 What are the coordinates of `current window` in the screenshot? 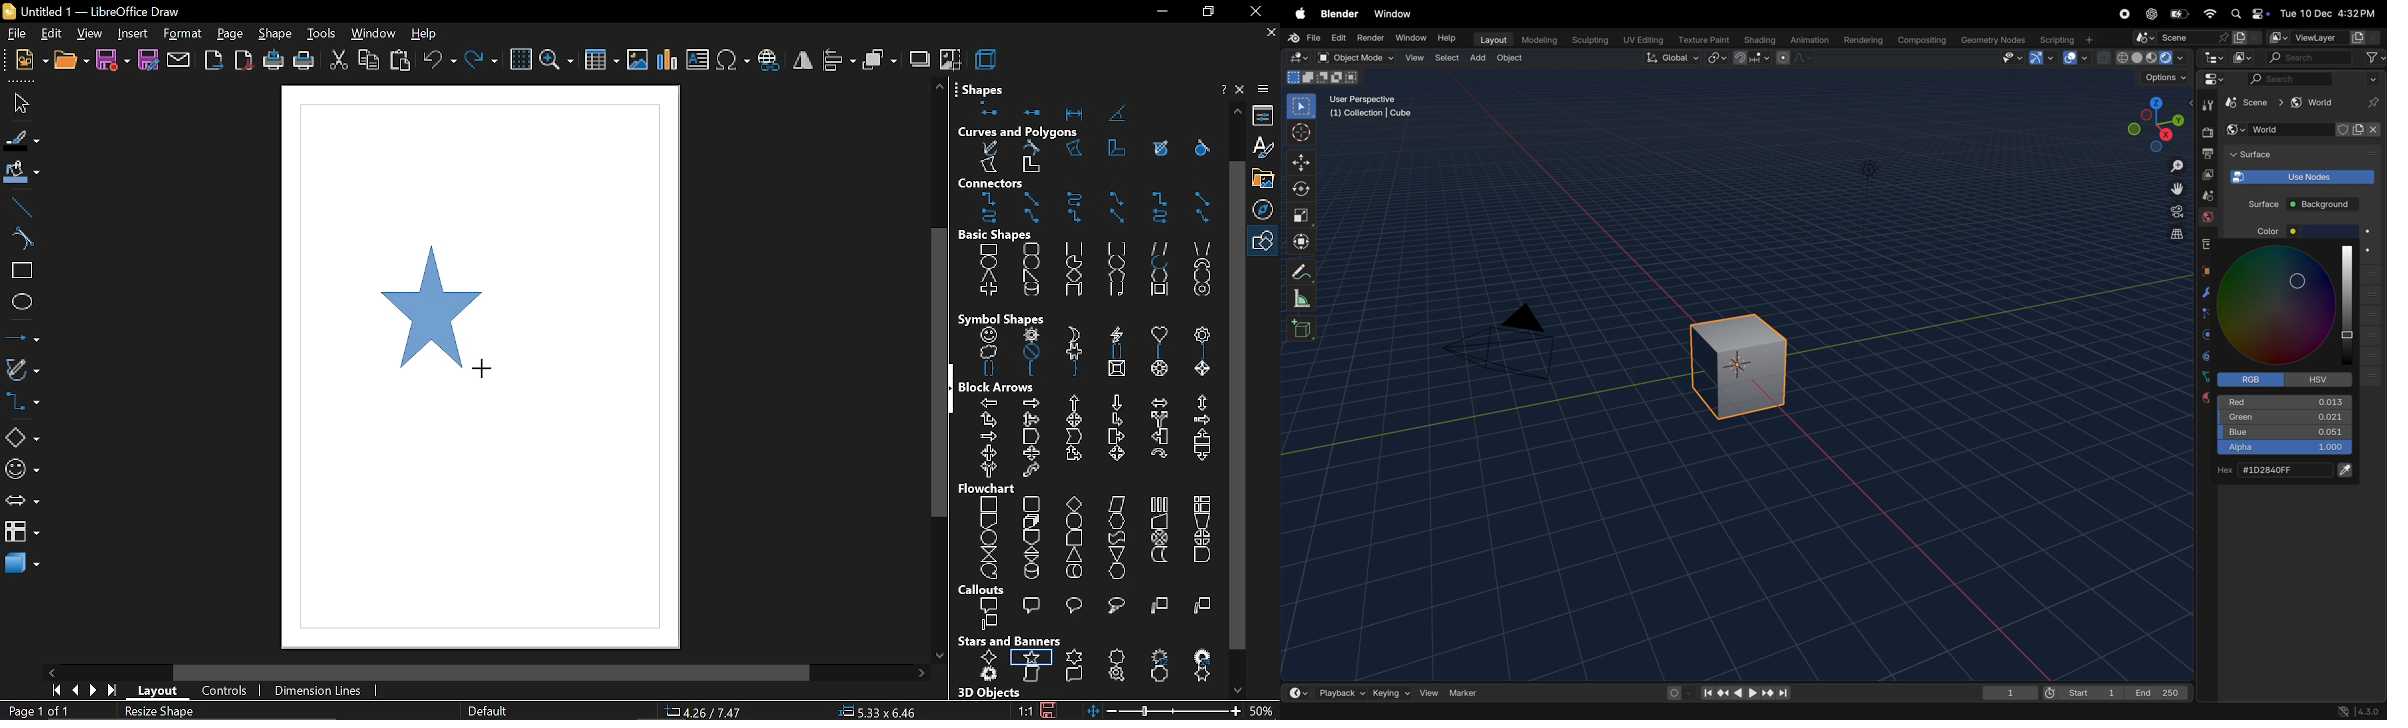 It's located at (90, 11).